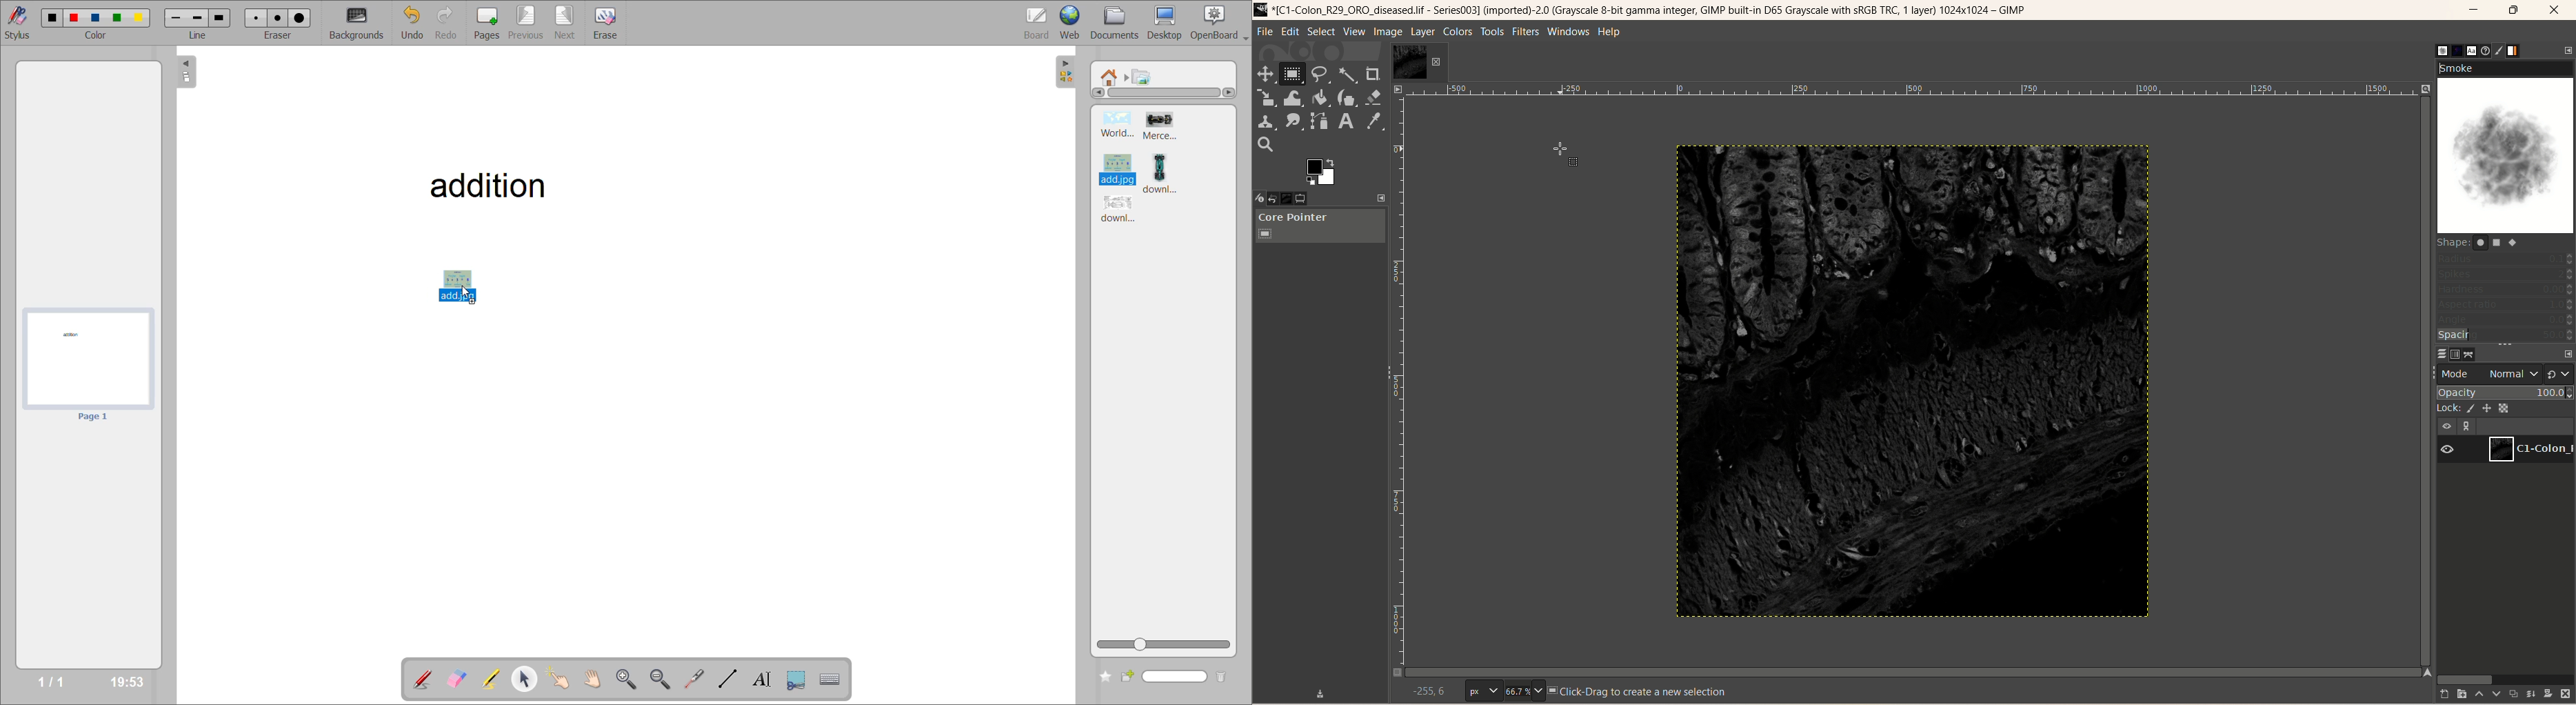 This screenshot has height=728, width=2576. What do you see at coordinates (198, 20) in the screenshot?
I see `line 2` at bounding box center [198, 20].